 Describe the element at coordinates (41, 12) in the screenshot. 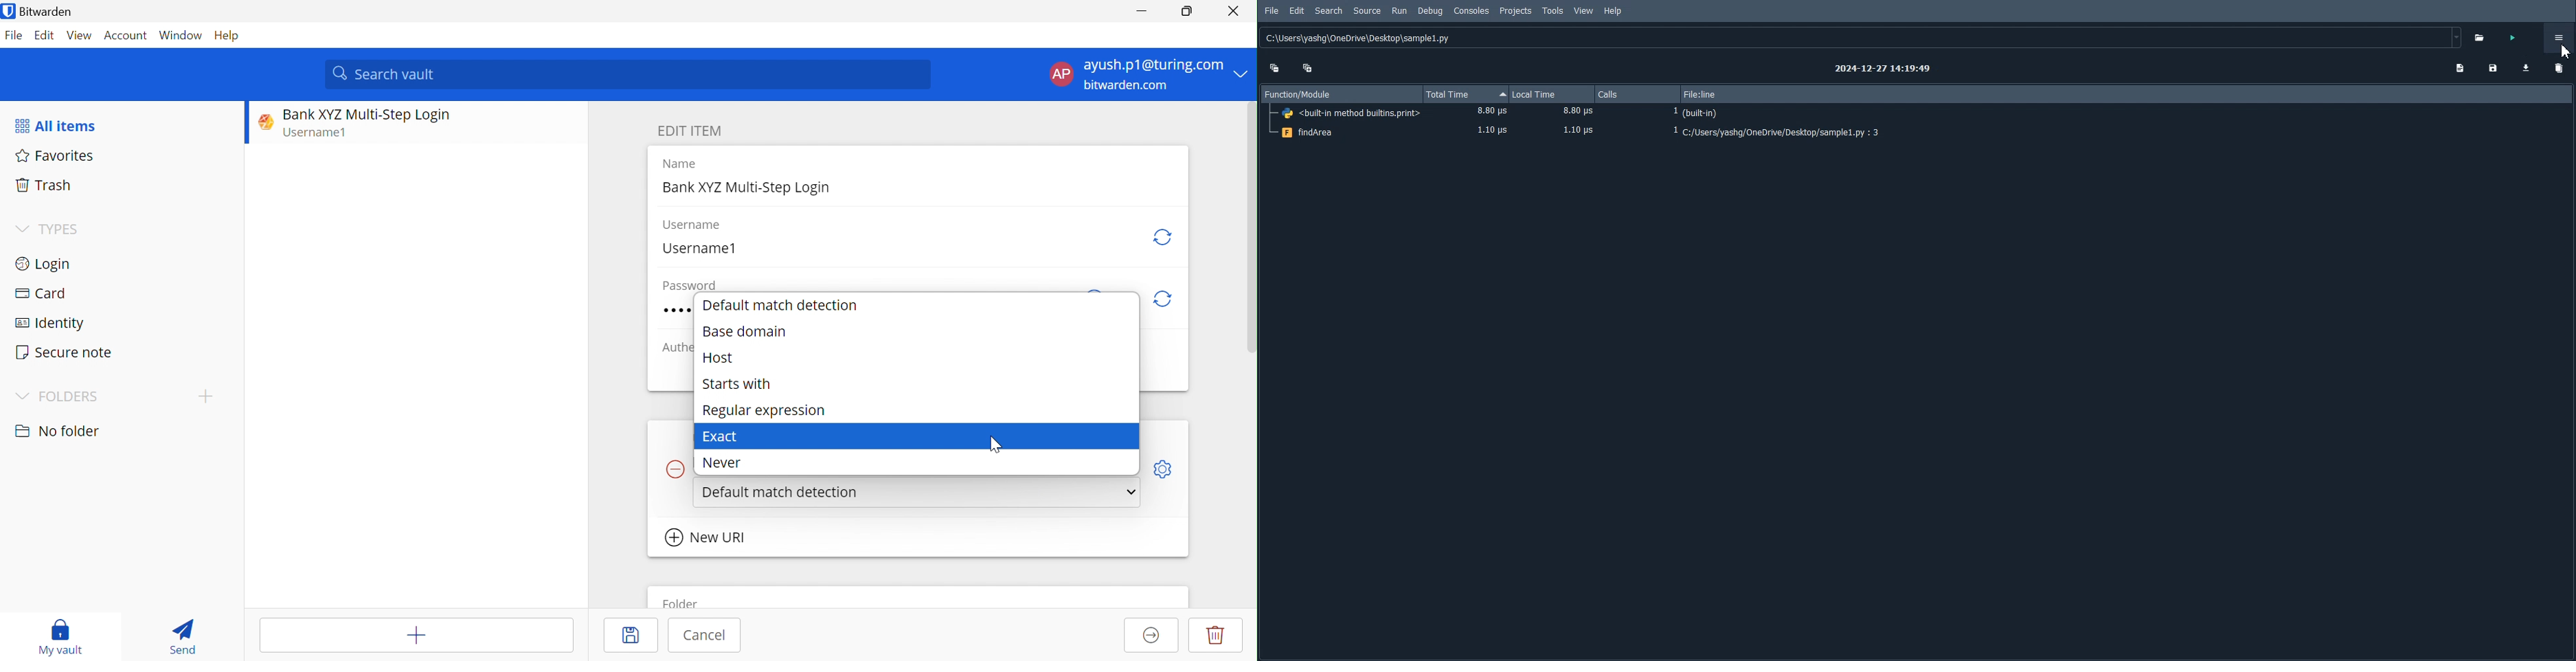

I see `Bitwarden` at that location.